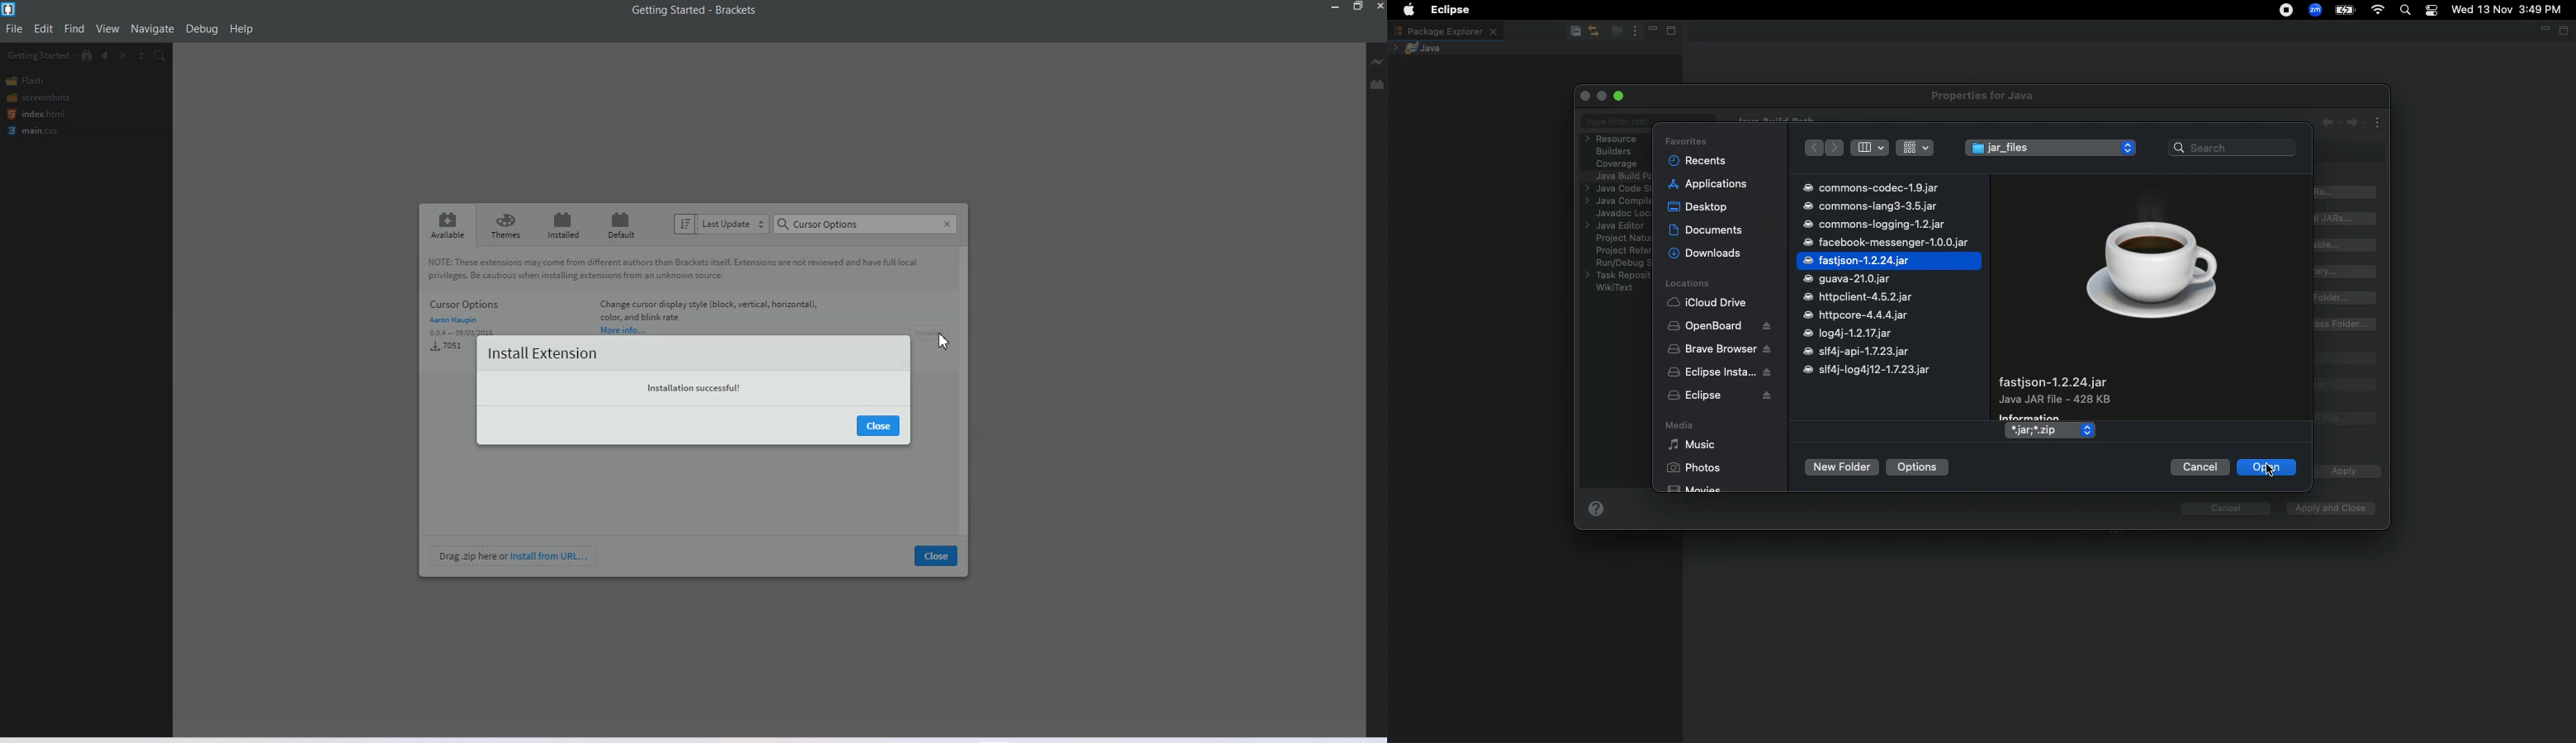 The width and height of the screenshot is (2576, 756). What do you see at coordinates (2342, 472) in the screenshot?
I see `Apply` at bounding box center [2342, 472].